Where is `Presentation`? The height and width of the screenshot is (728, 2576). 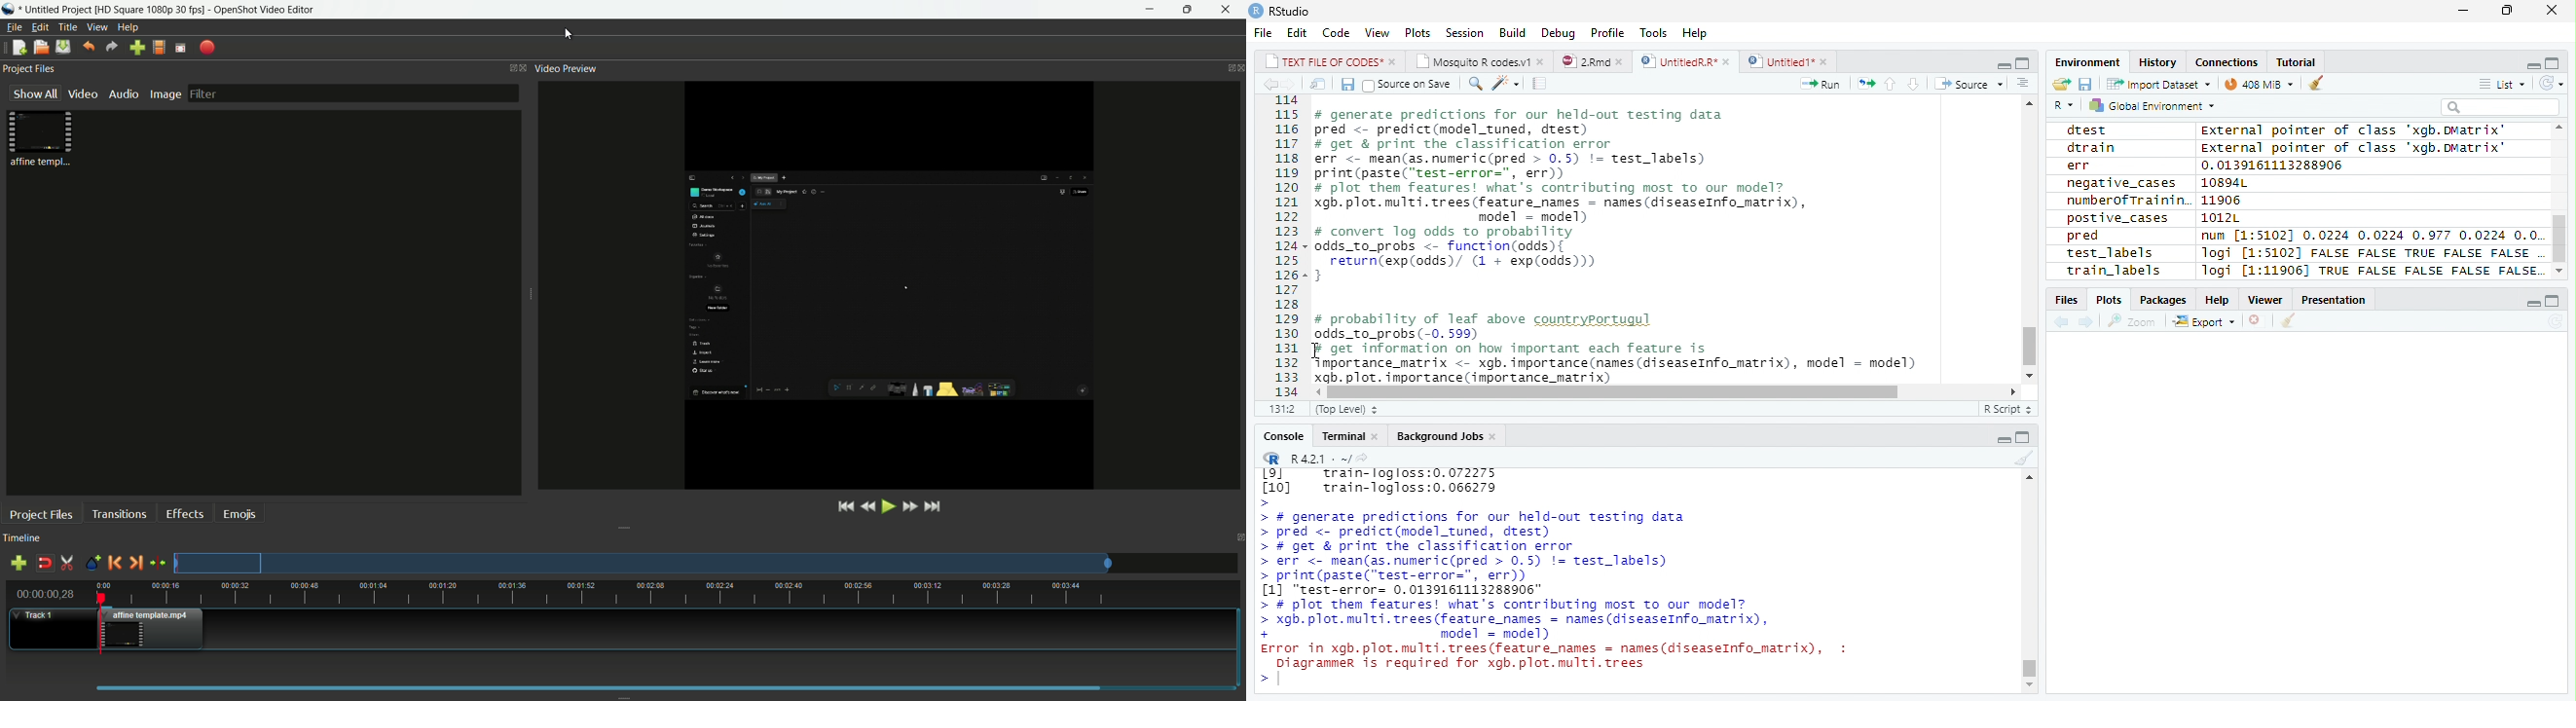
Presentation is located at coordinates (2336, 298).